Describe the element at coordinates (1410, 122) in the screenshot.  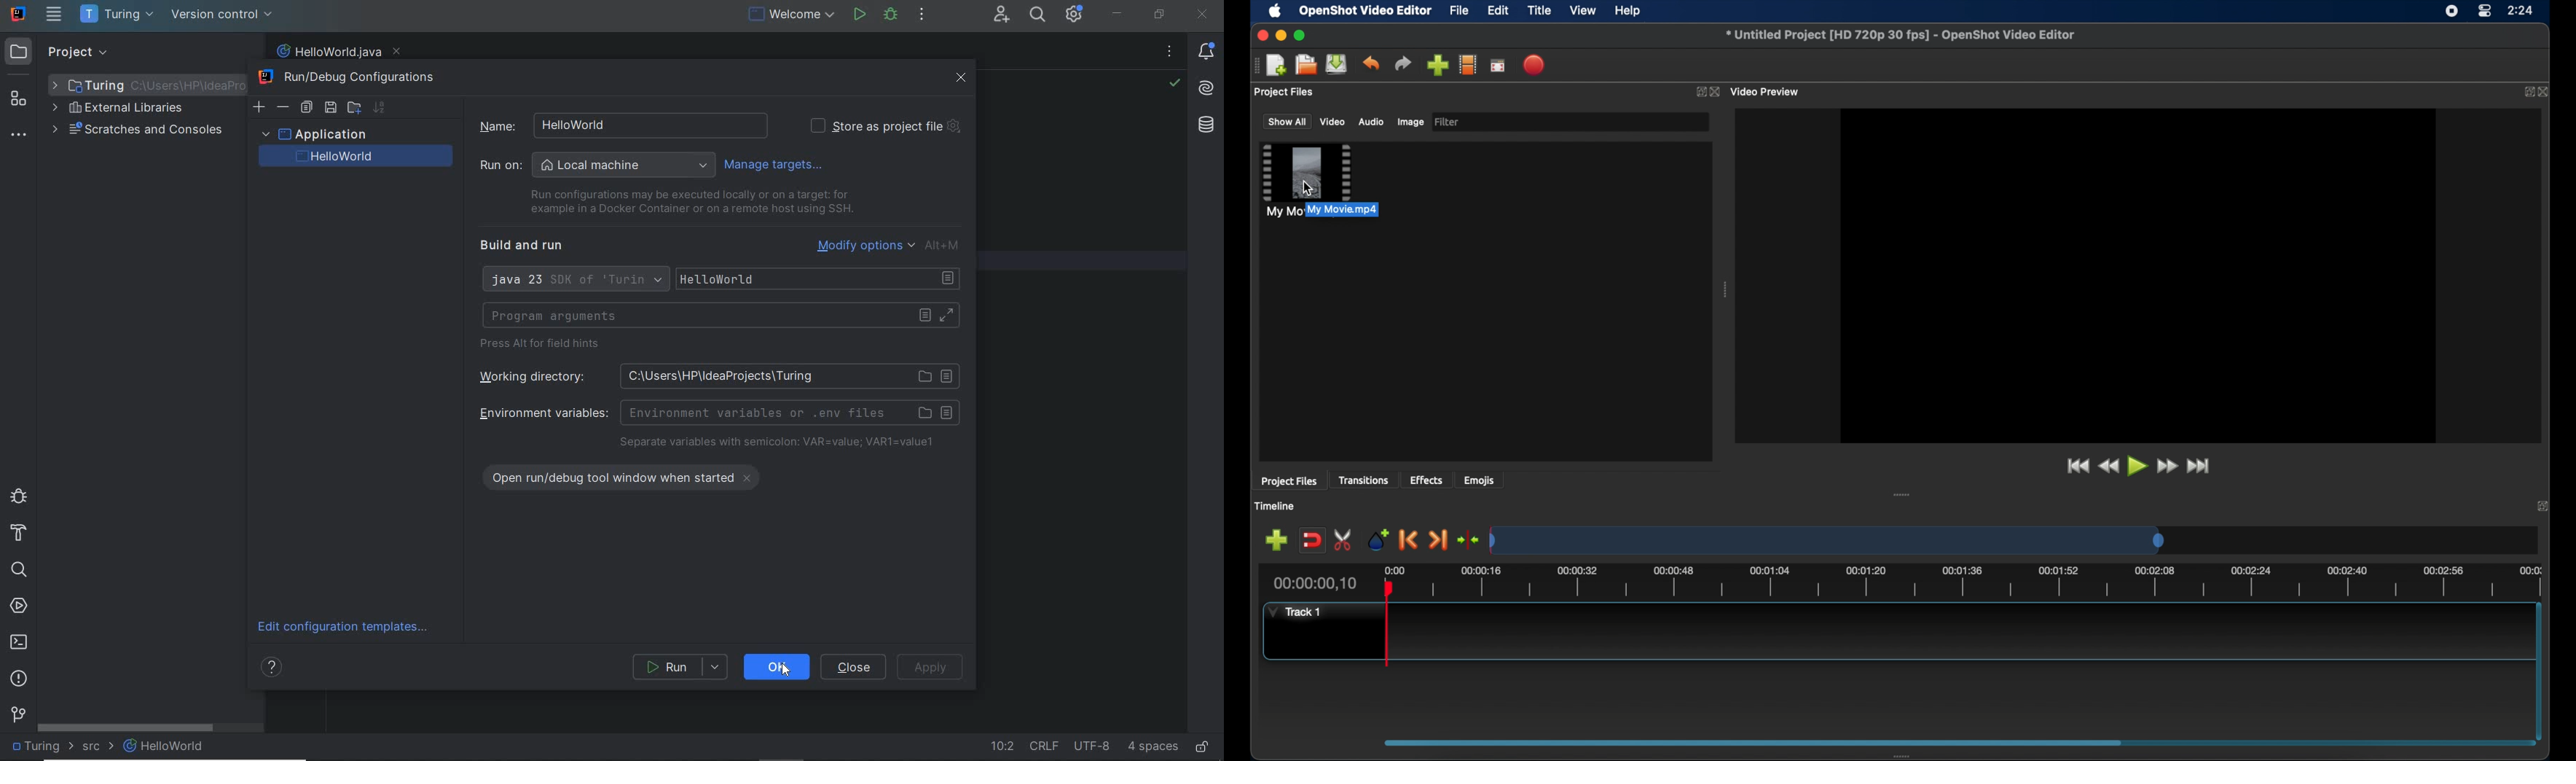
I see `image` at that location.